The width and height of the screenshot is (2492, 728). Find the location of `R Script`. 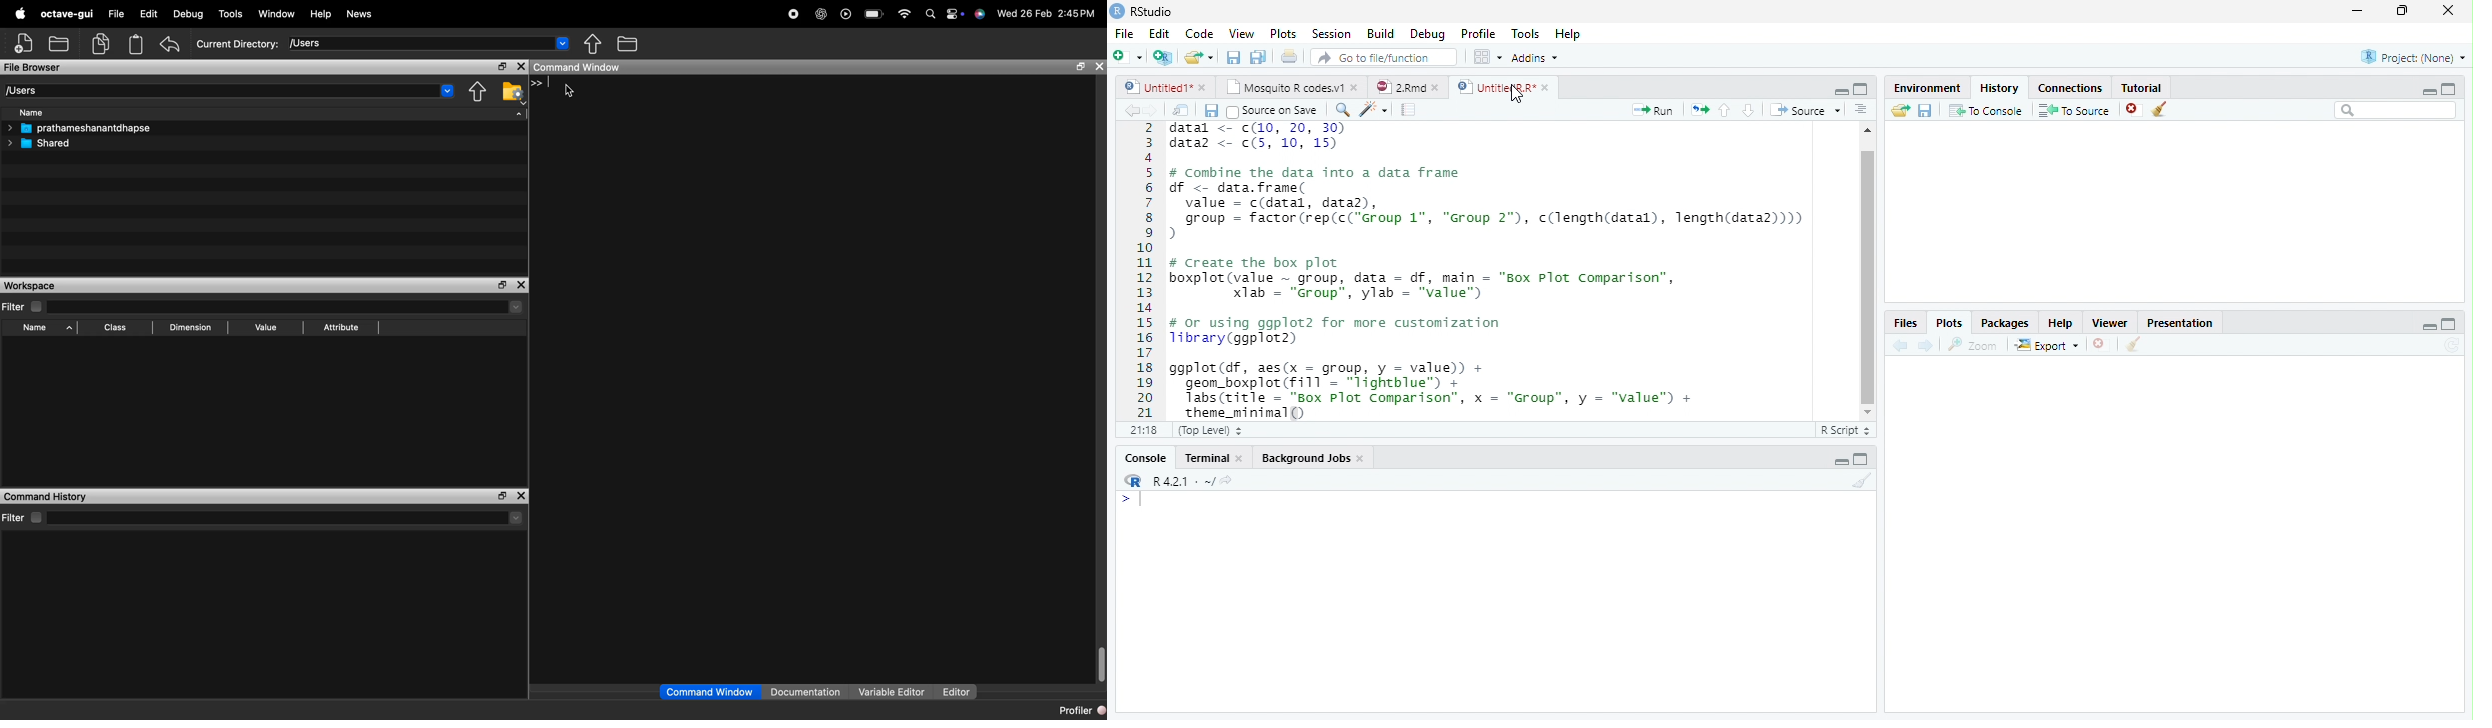

R Script is located at coordinates (1845, 431).